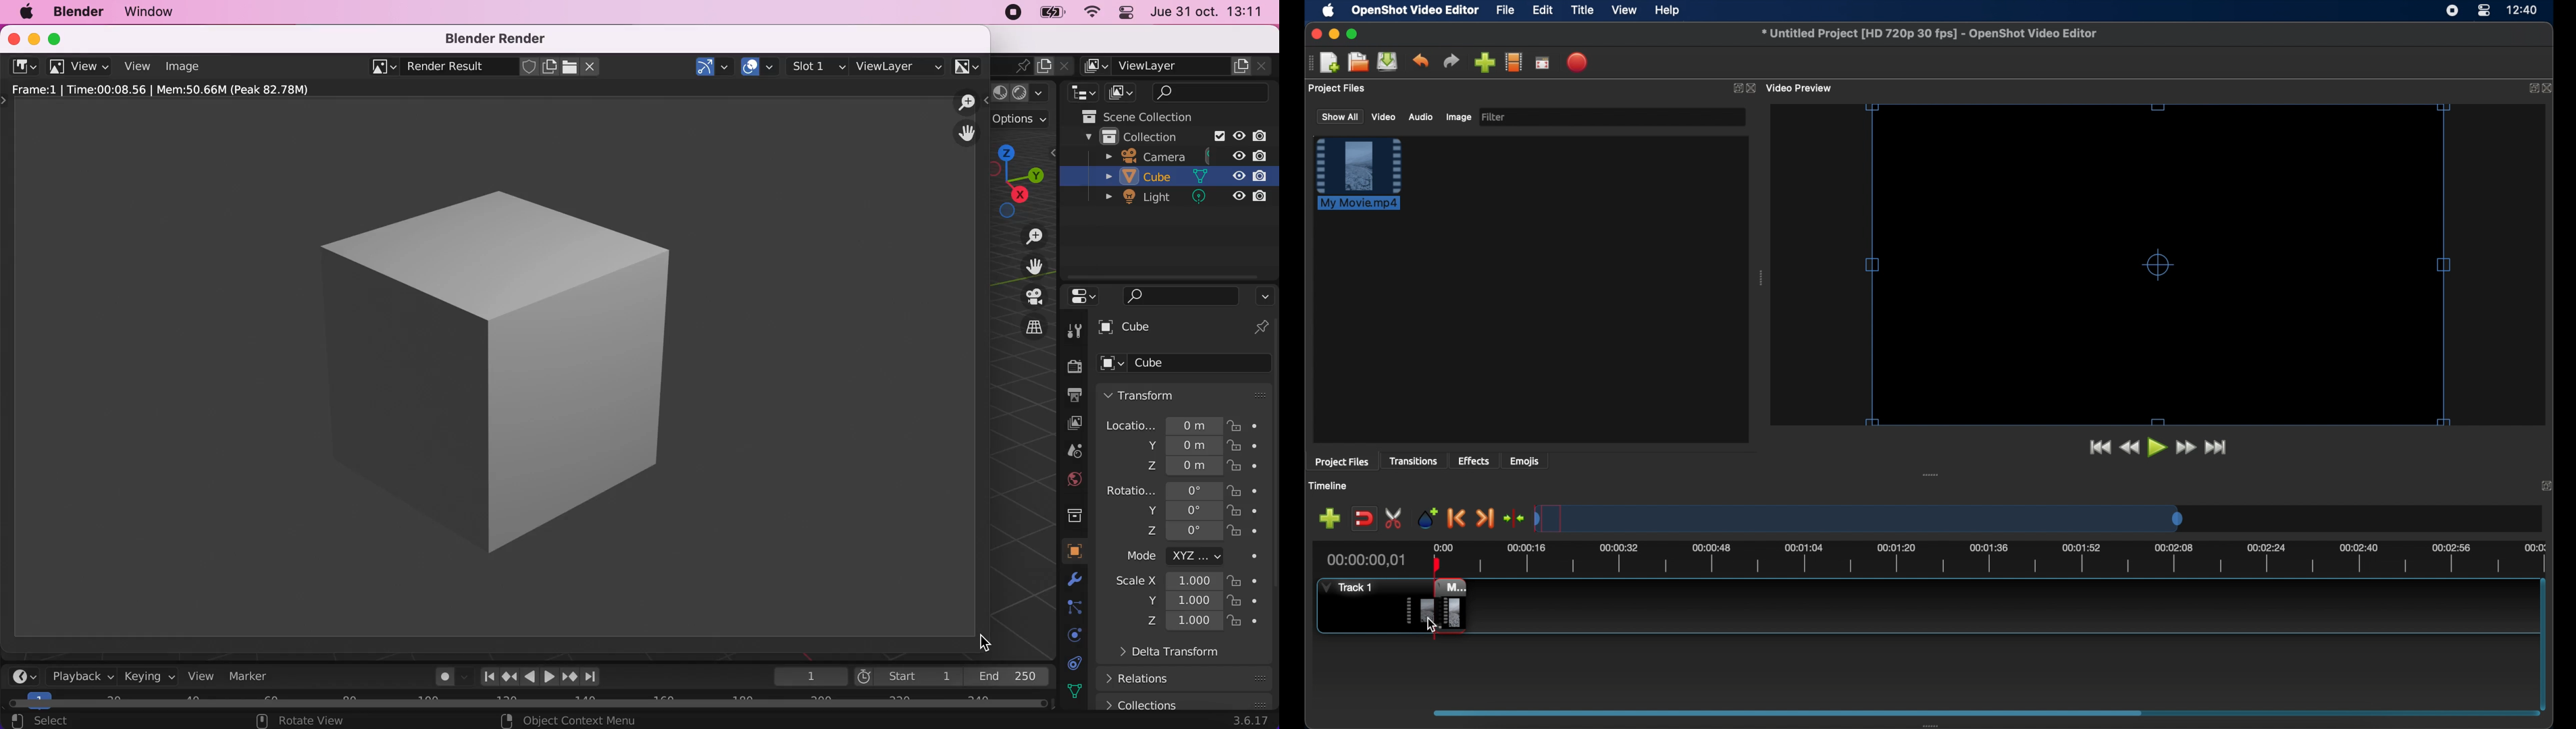 The height and width of the screenshot is (756, 2576). Describe the element at coordinates (1246, 582) in the screenshot. I see `lock` at that location.